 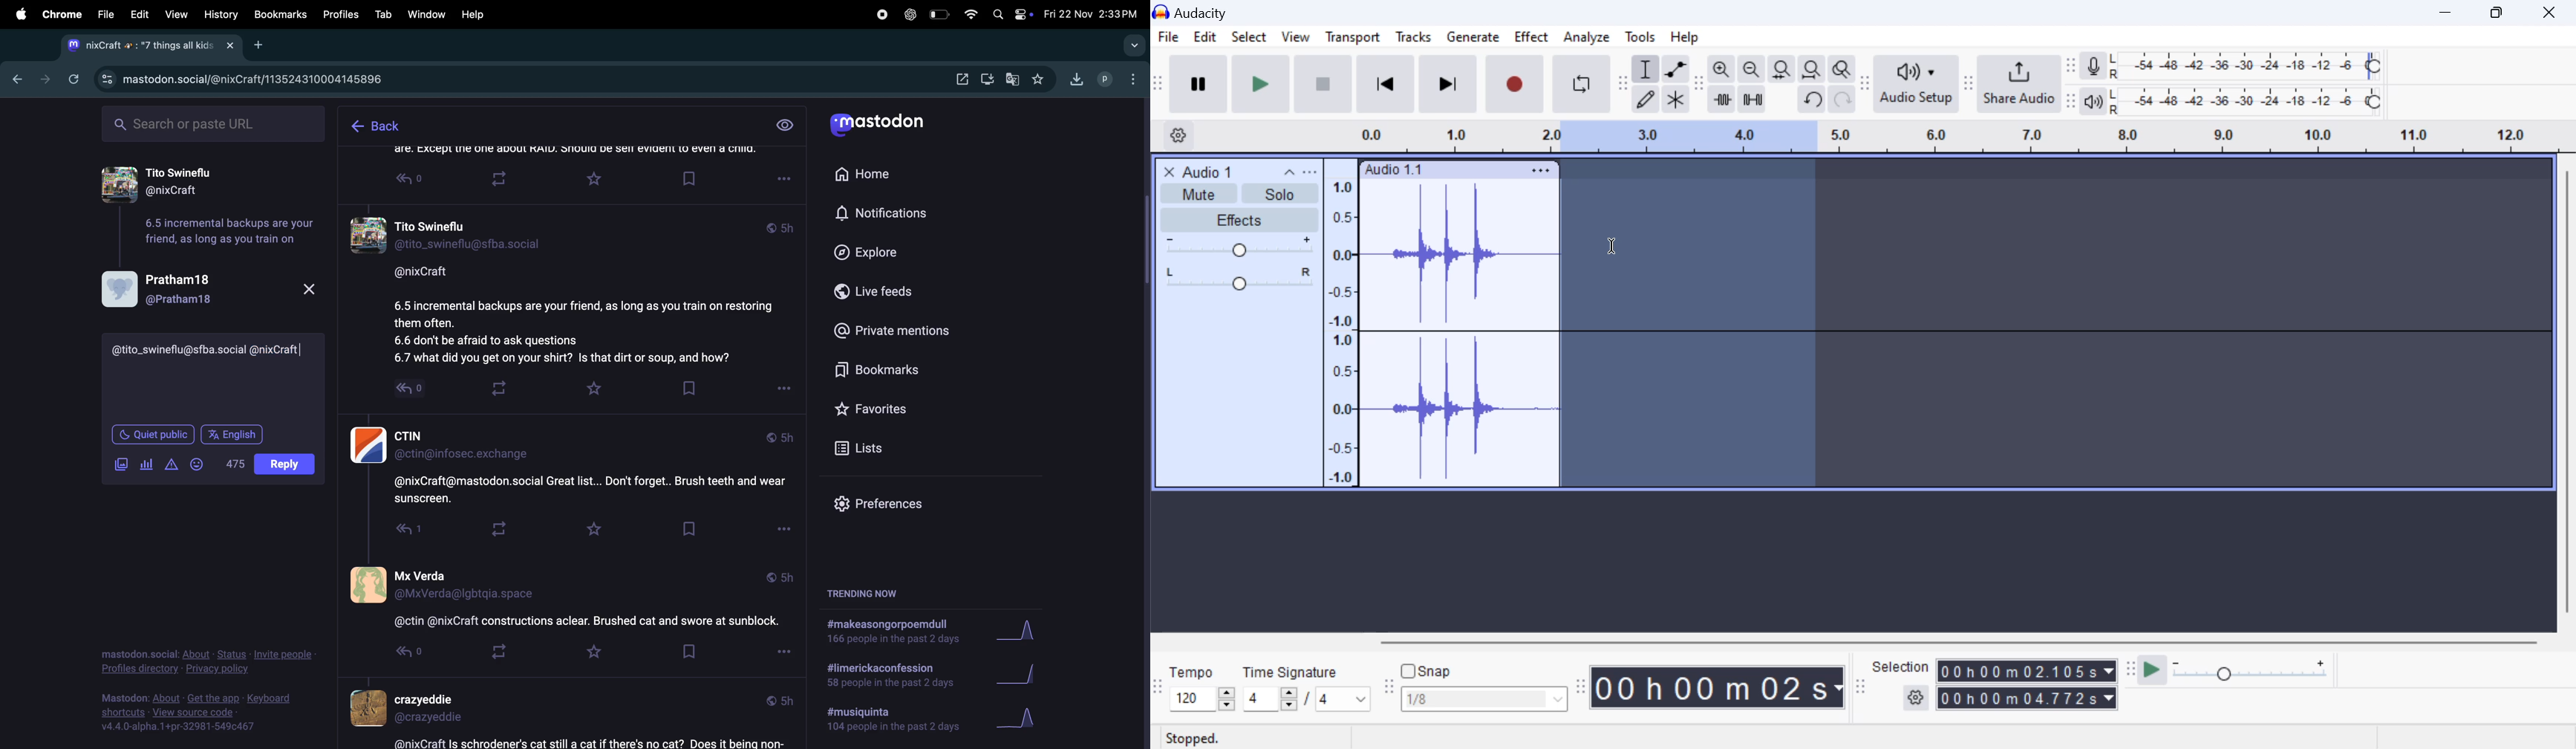 I want to click on loop, so click(x=499, y=531).